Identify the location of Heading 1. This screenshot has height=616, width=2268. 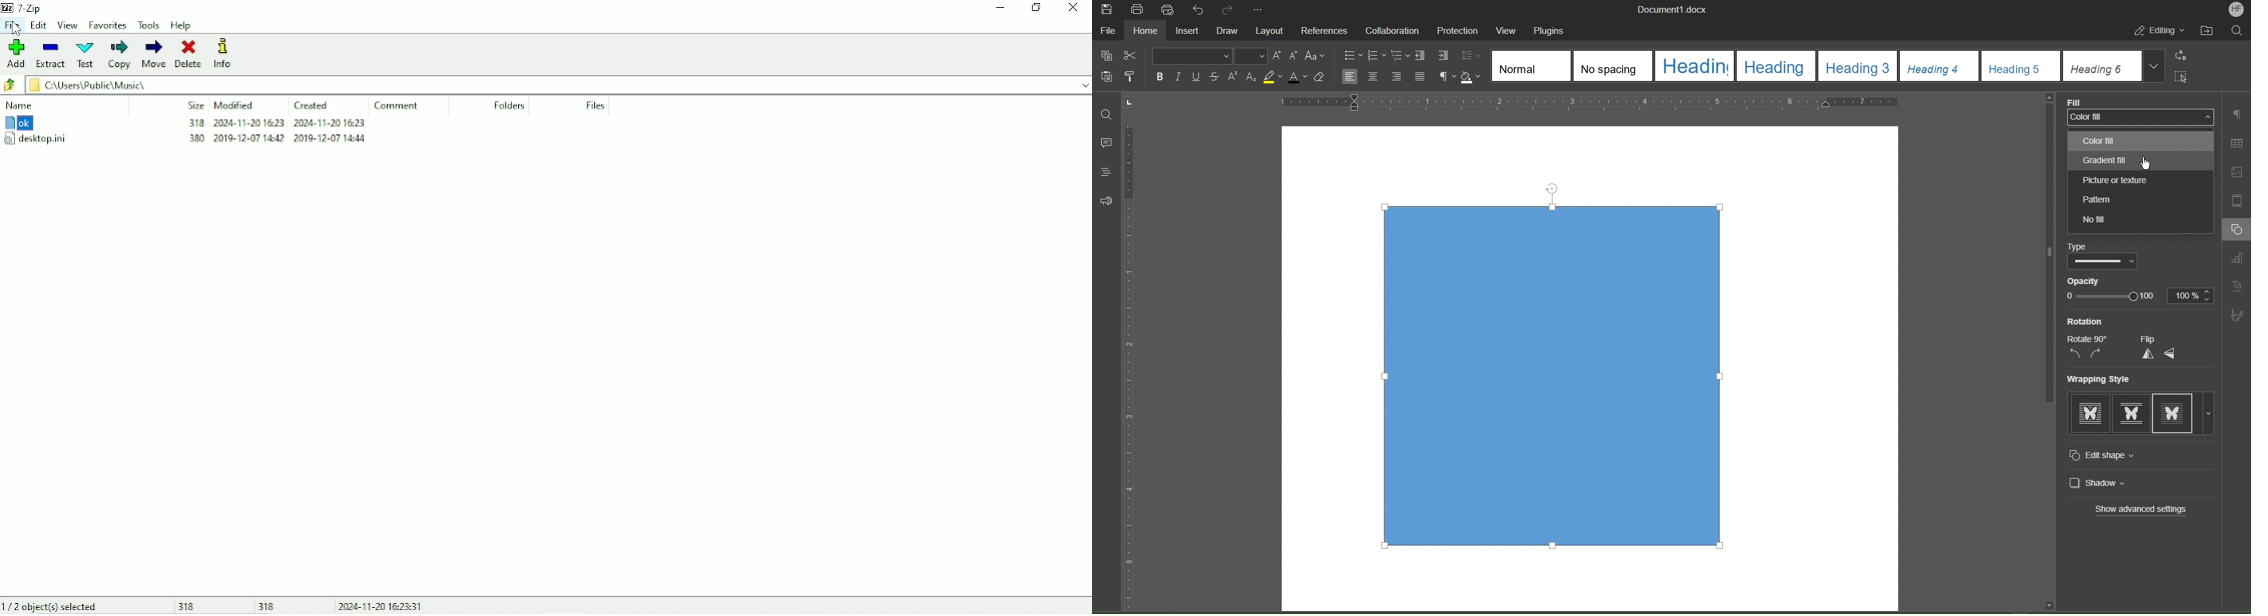
(1694, 65).